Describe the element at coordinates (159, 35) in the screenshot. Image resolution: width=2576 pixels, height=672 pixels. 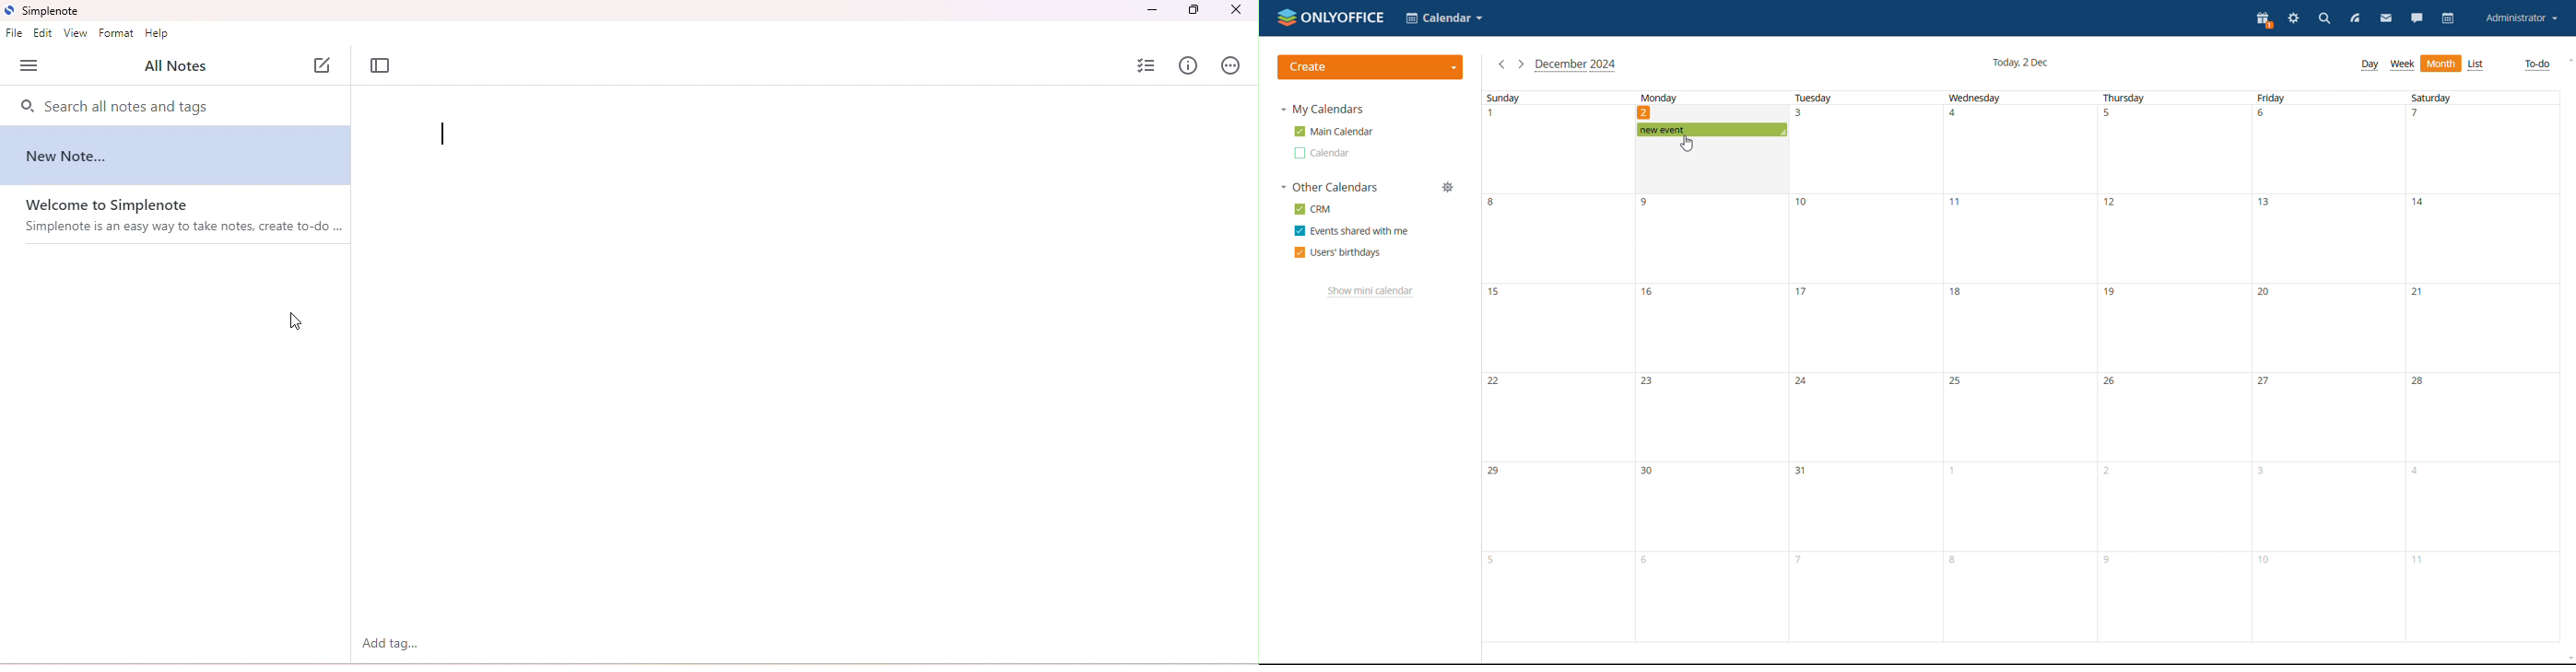
I see `help` at that location.